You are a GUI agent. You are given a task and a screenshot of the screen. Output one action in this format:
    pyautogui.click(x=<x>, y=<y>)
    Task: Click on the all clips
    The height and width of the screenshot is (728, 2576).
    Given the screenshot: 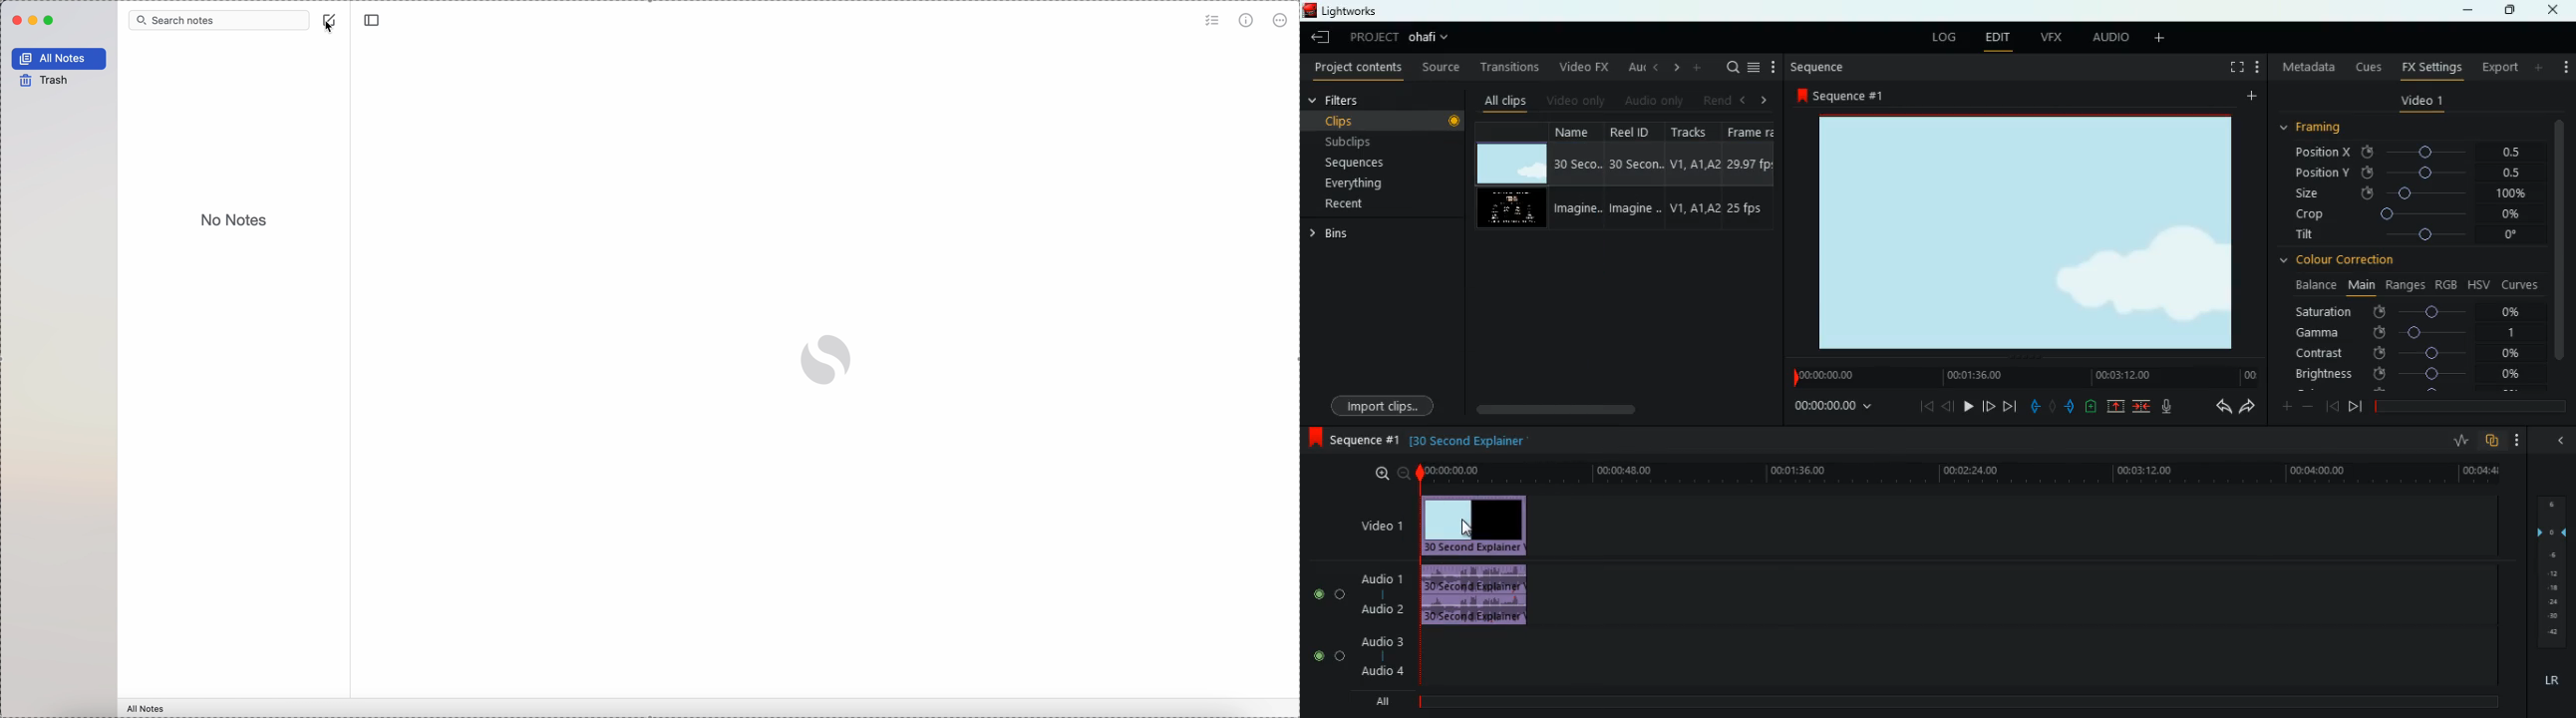 What is the action you would take?
    pyautogui.click(x=1501, y=98)
    